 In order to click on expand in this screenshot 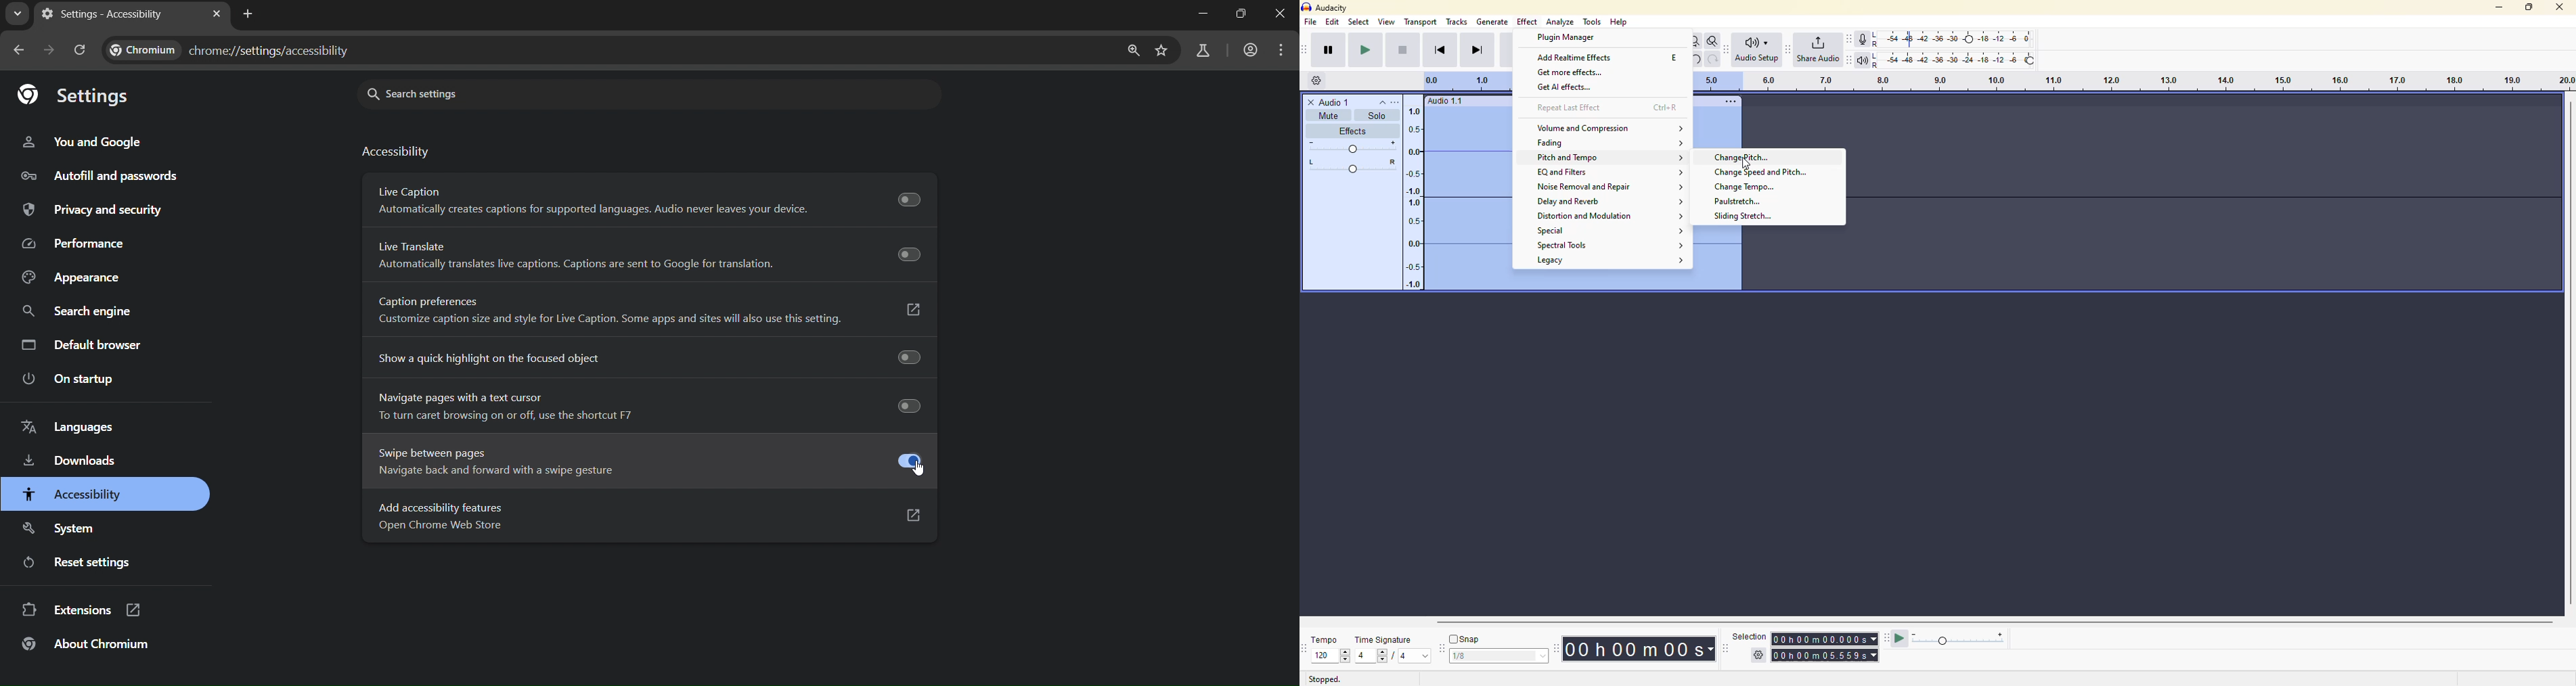, I will do `click(1682, 261)`.